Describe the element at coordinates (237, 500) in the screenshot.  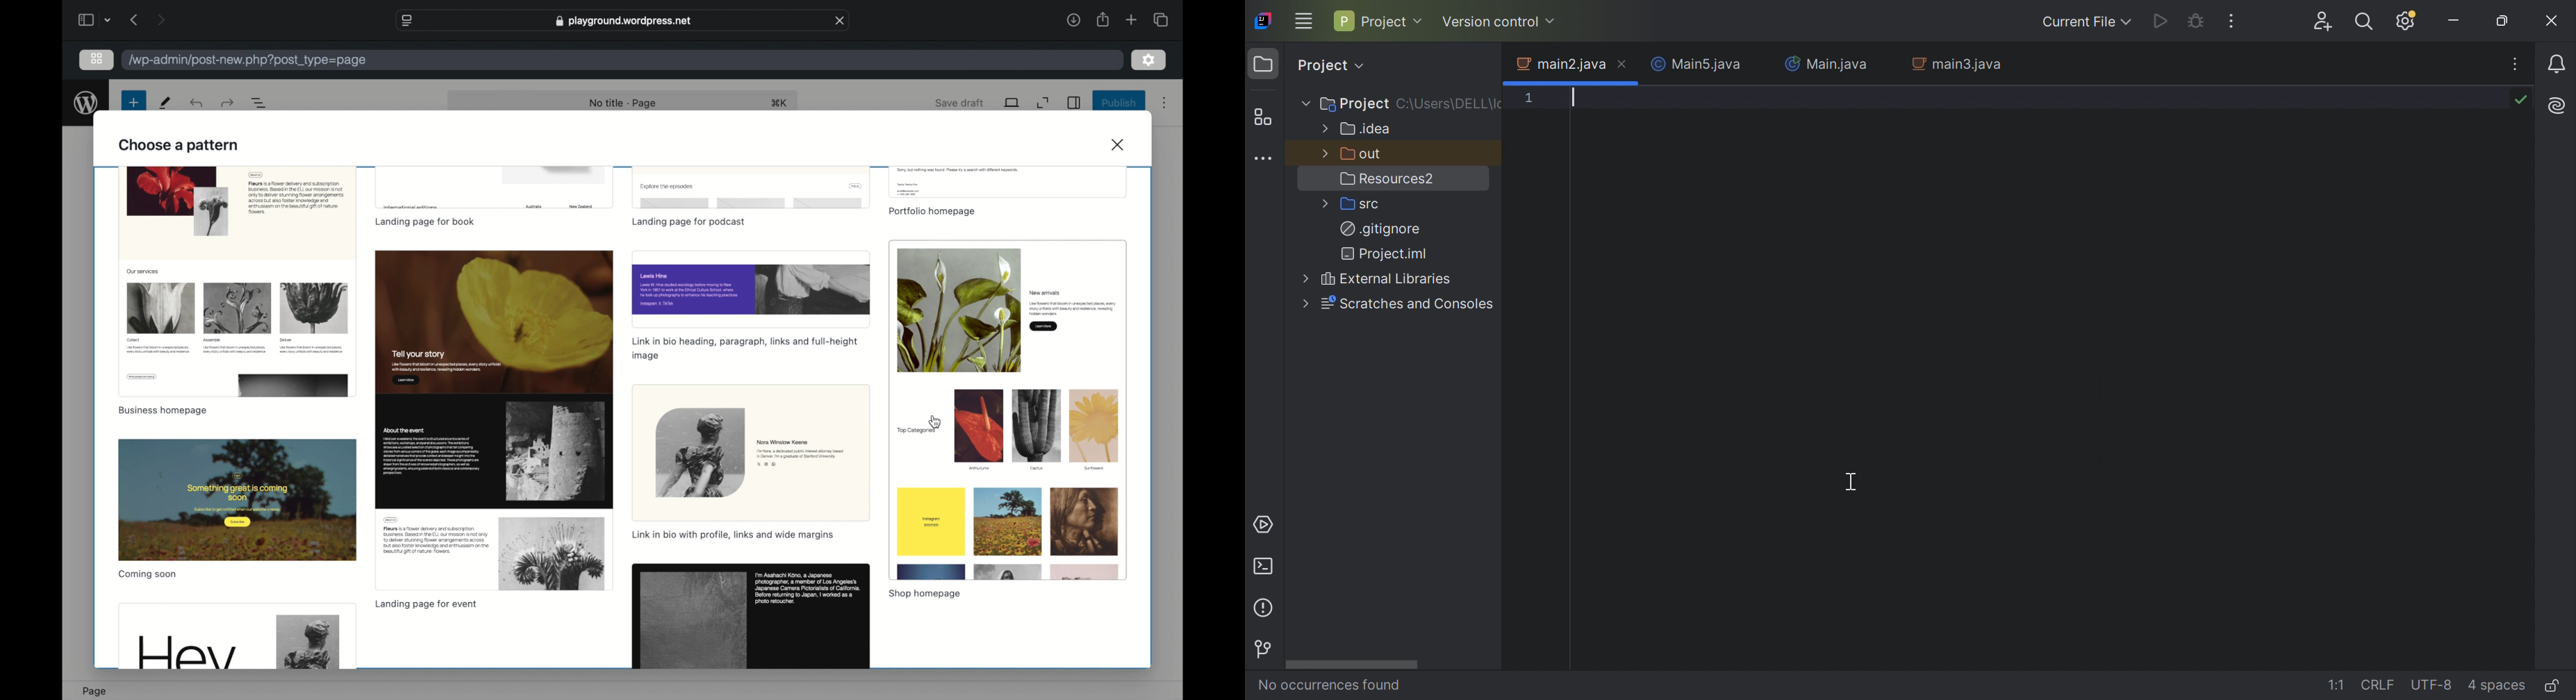
I see `preview` at that location.